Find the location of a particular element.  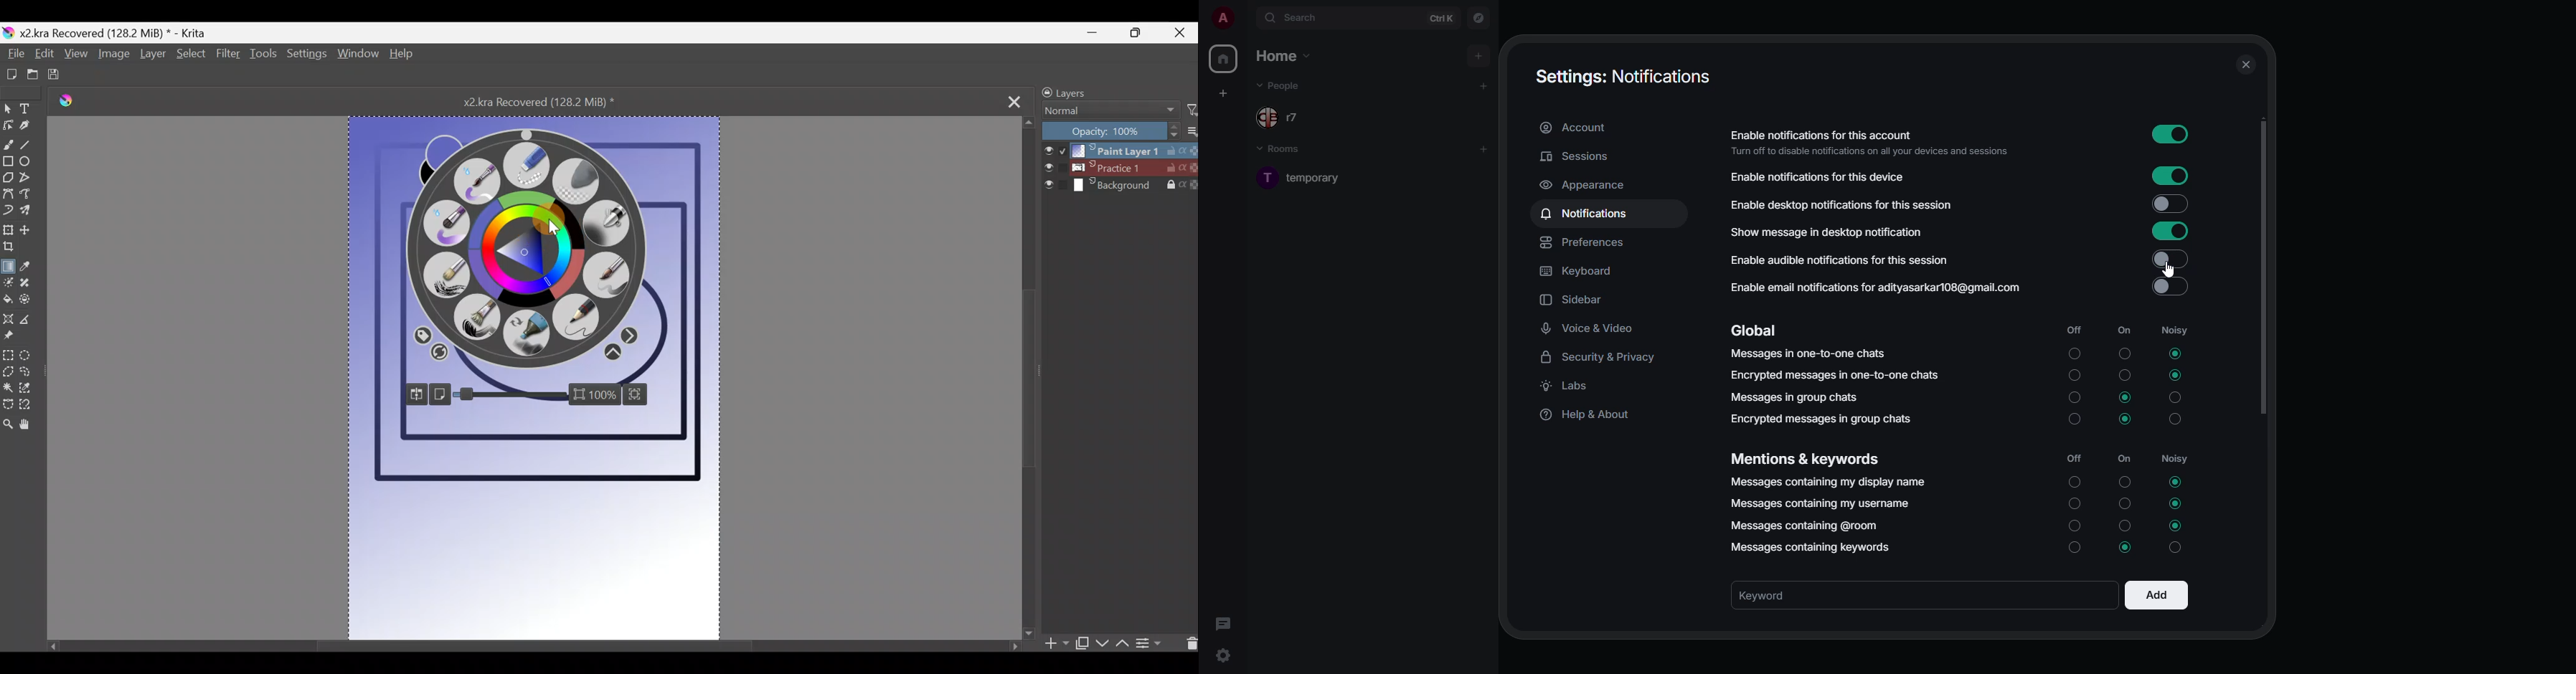

Airbrush soft is located at coordinates (604, 226).